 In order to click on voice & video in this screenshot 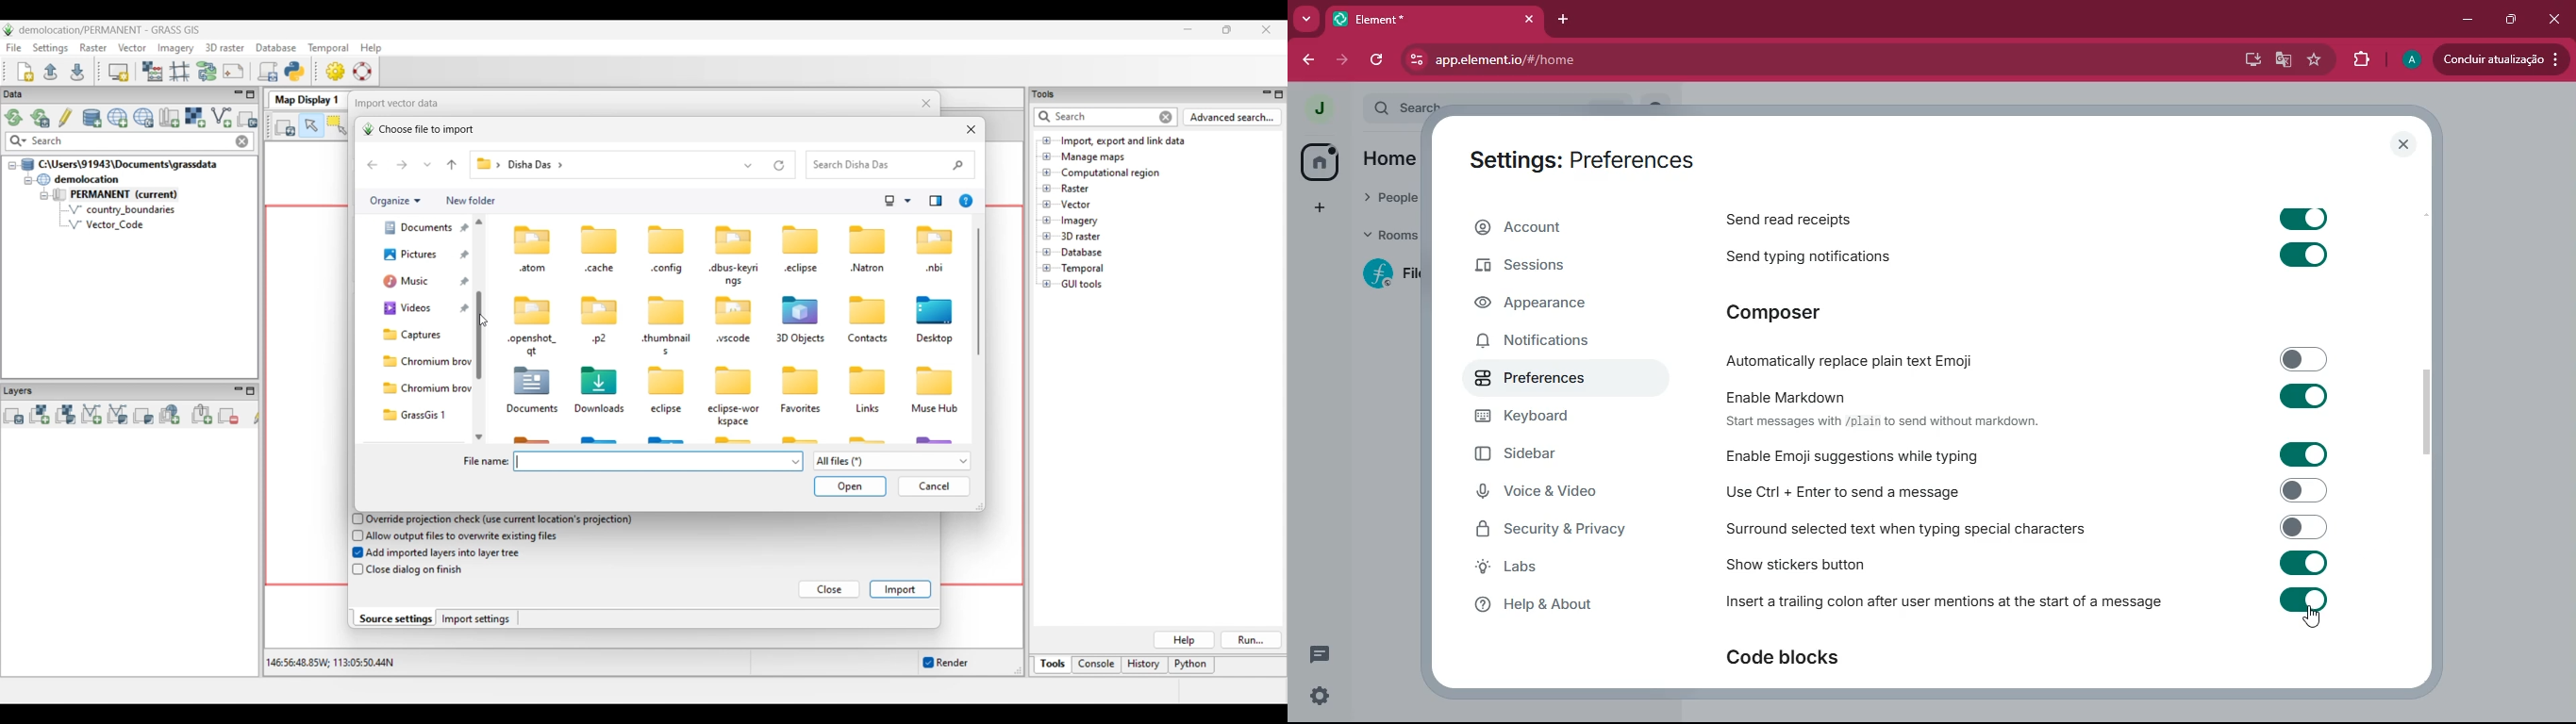, I will do `click(1548, 493)`.